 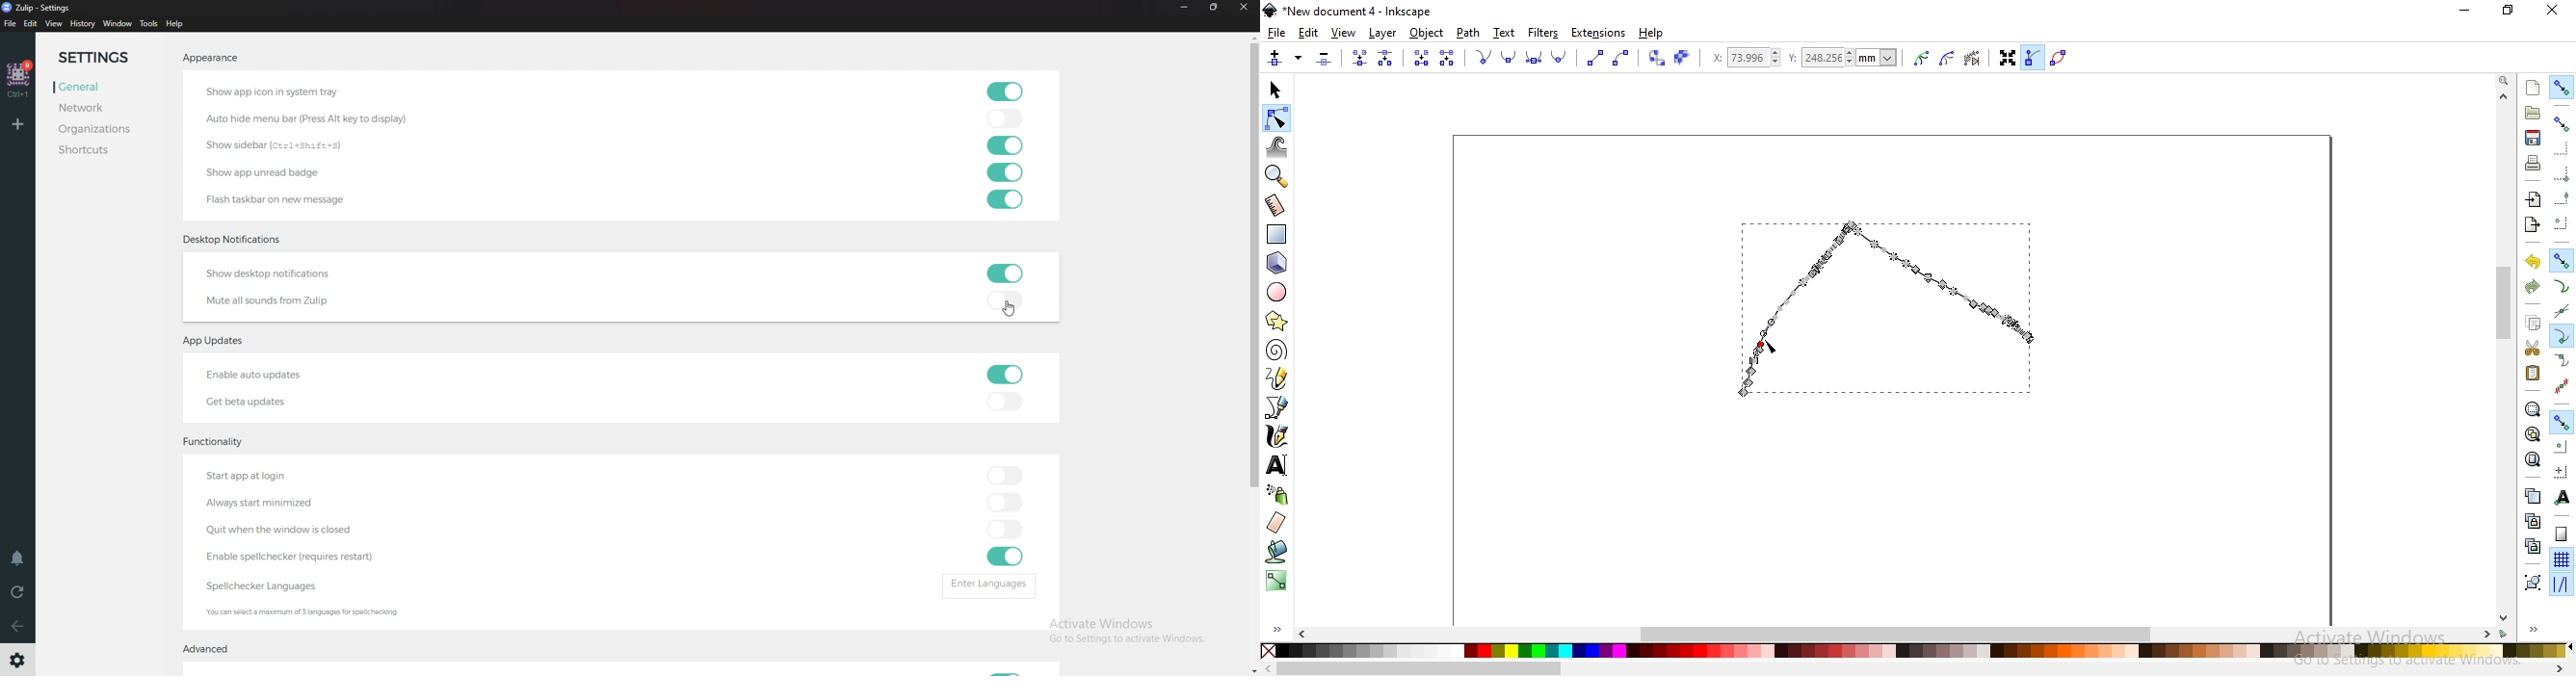 I want to click on Network, so click(x=96, y=110).